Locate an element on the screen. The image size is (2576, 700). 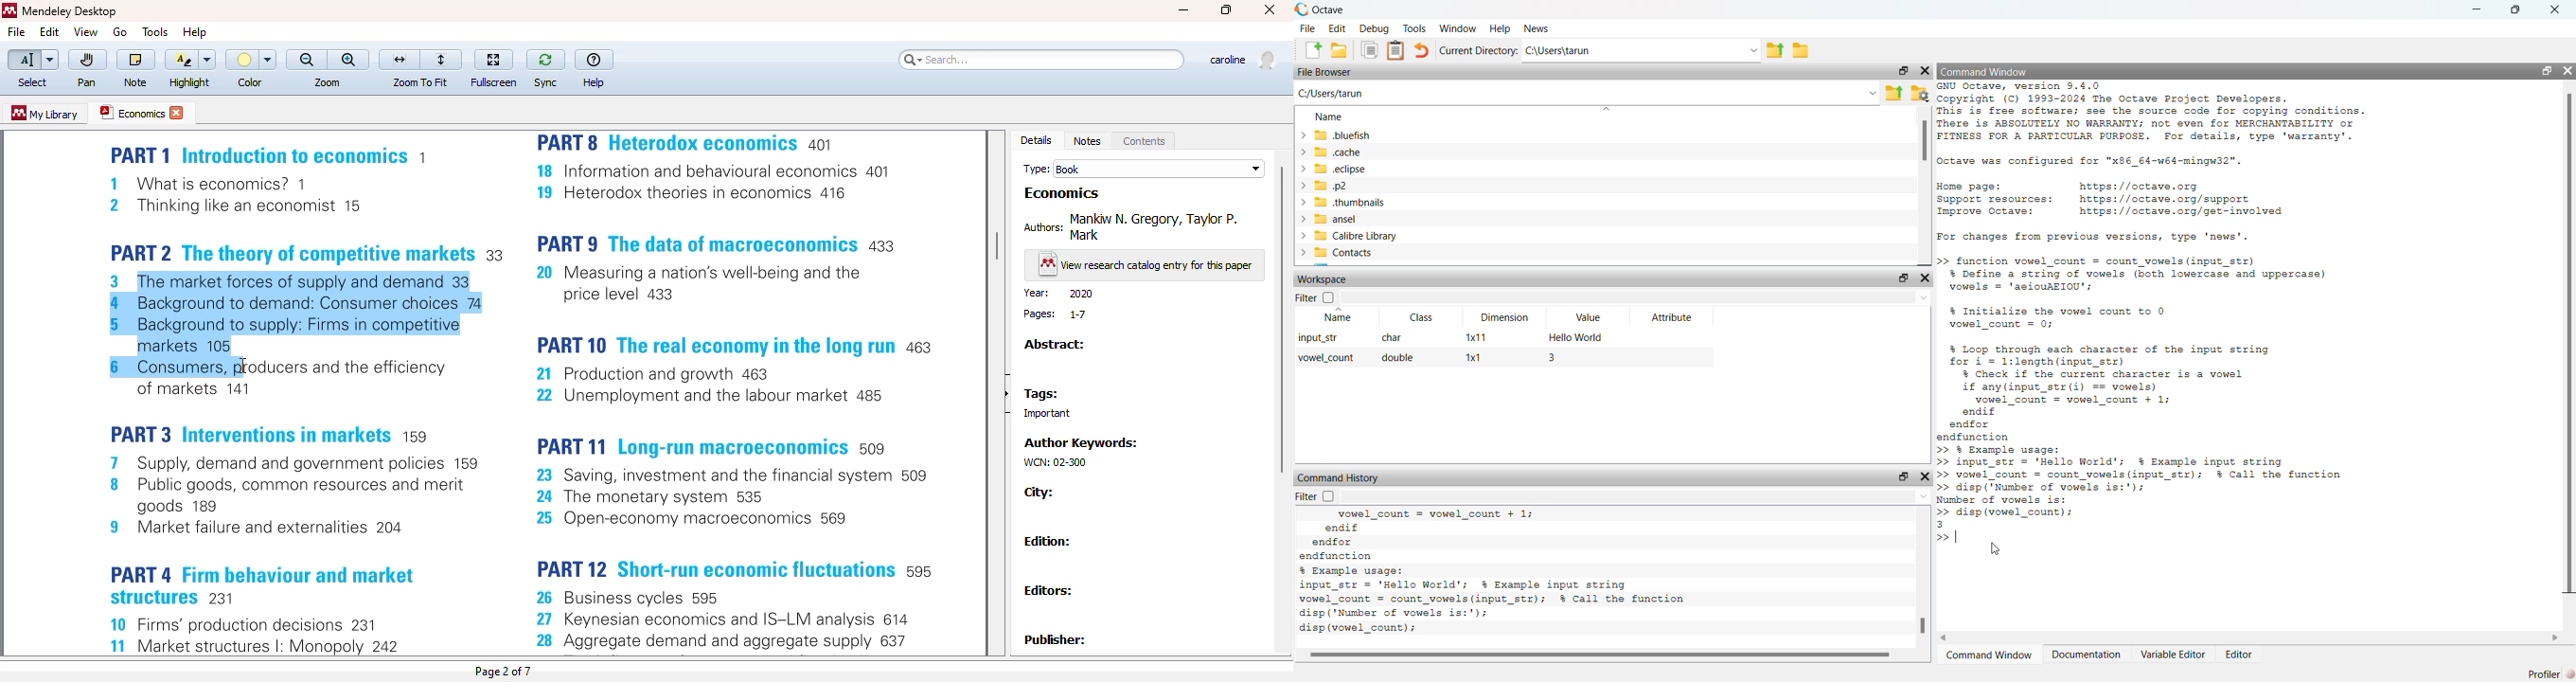
Undock Widget is located at coordinates (1904, 277).